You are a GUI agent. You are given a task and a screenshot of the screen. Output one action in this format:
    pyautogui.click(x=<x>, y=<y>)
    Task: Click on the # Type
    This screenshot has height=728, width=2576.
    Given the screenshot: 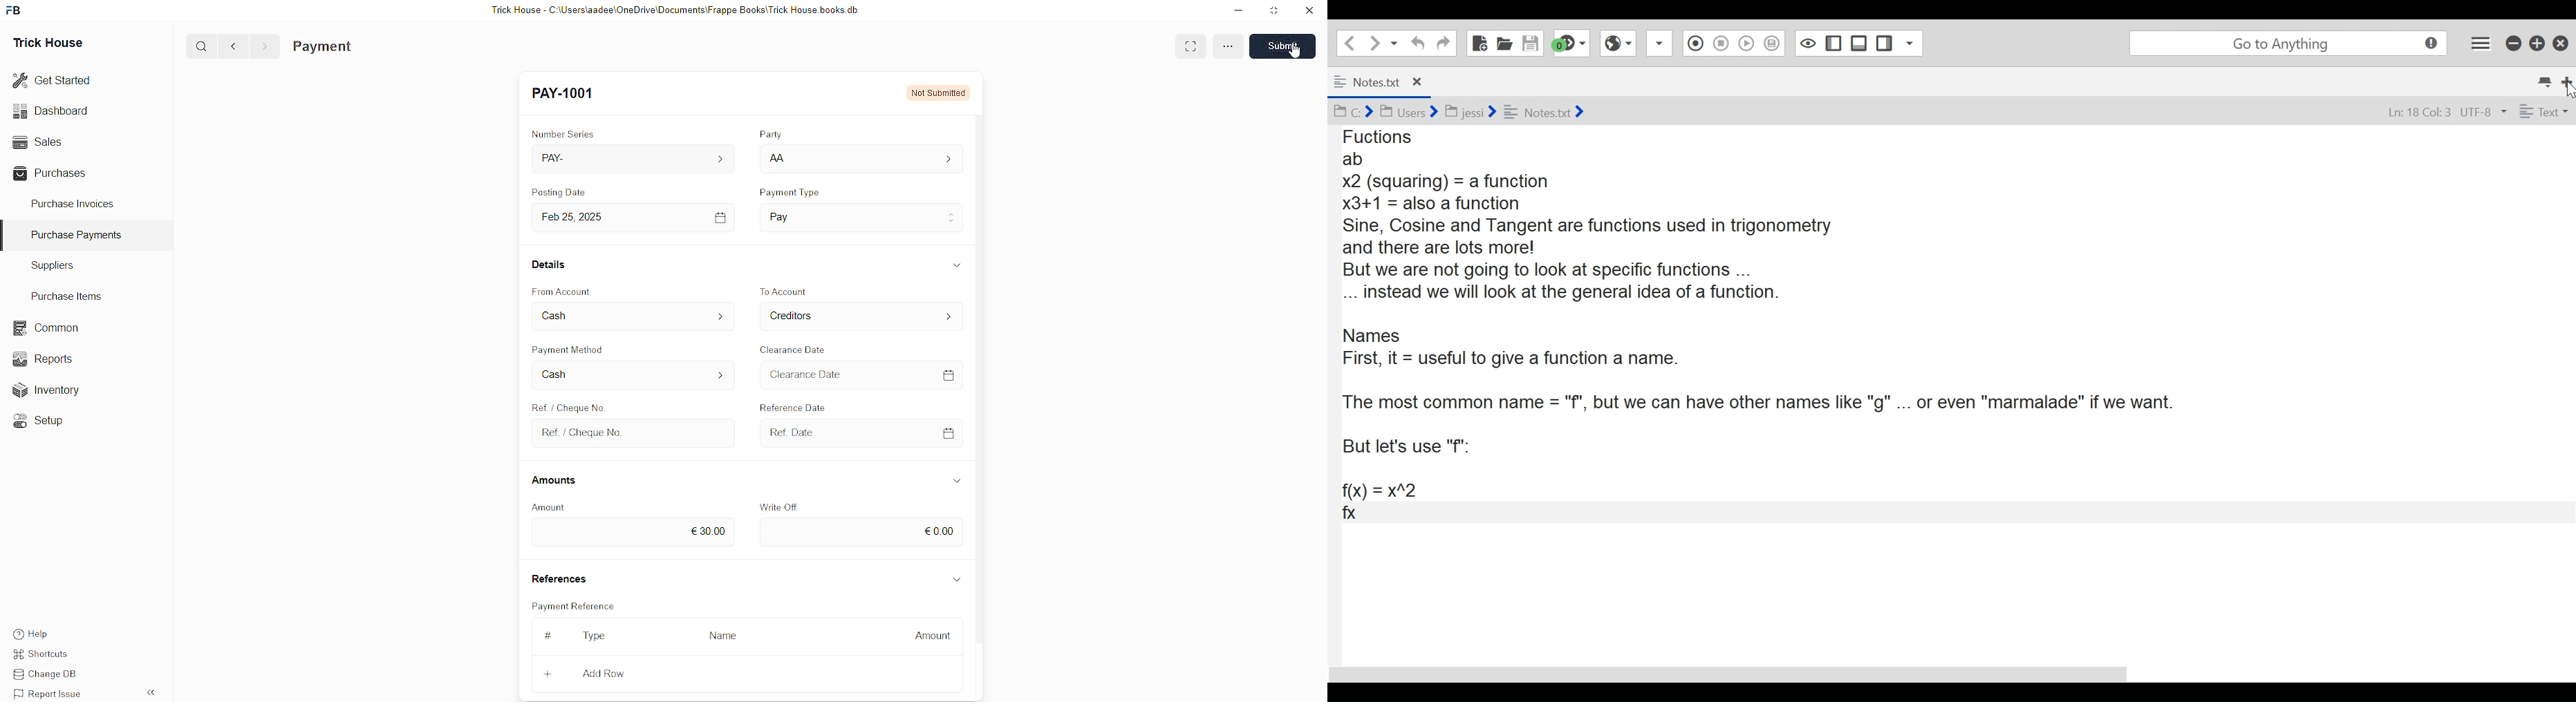 What is the action you would take?
    pyautogui.click(x=570, y=634)
    